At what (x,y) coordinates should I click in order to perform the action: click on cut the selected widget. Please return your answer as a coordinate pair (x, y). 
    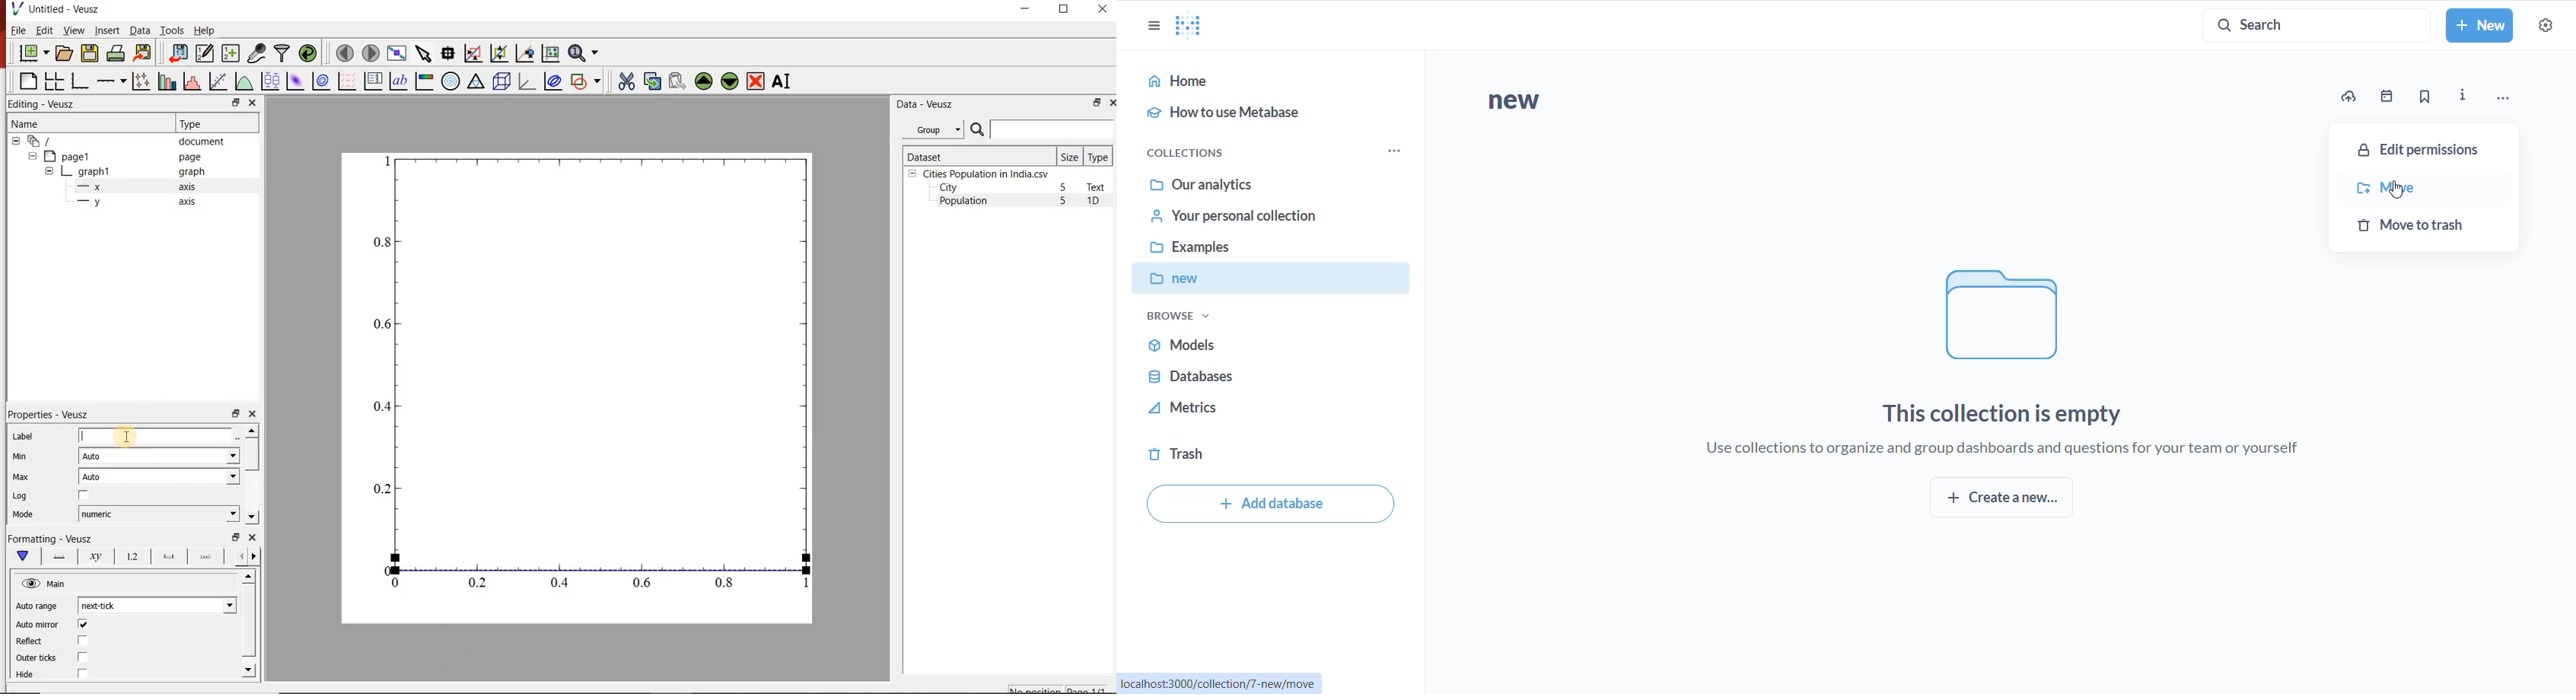
    Looking at the image, I should click on (624, 81).